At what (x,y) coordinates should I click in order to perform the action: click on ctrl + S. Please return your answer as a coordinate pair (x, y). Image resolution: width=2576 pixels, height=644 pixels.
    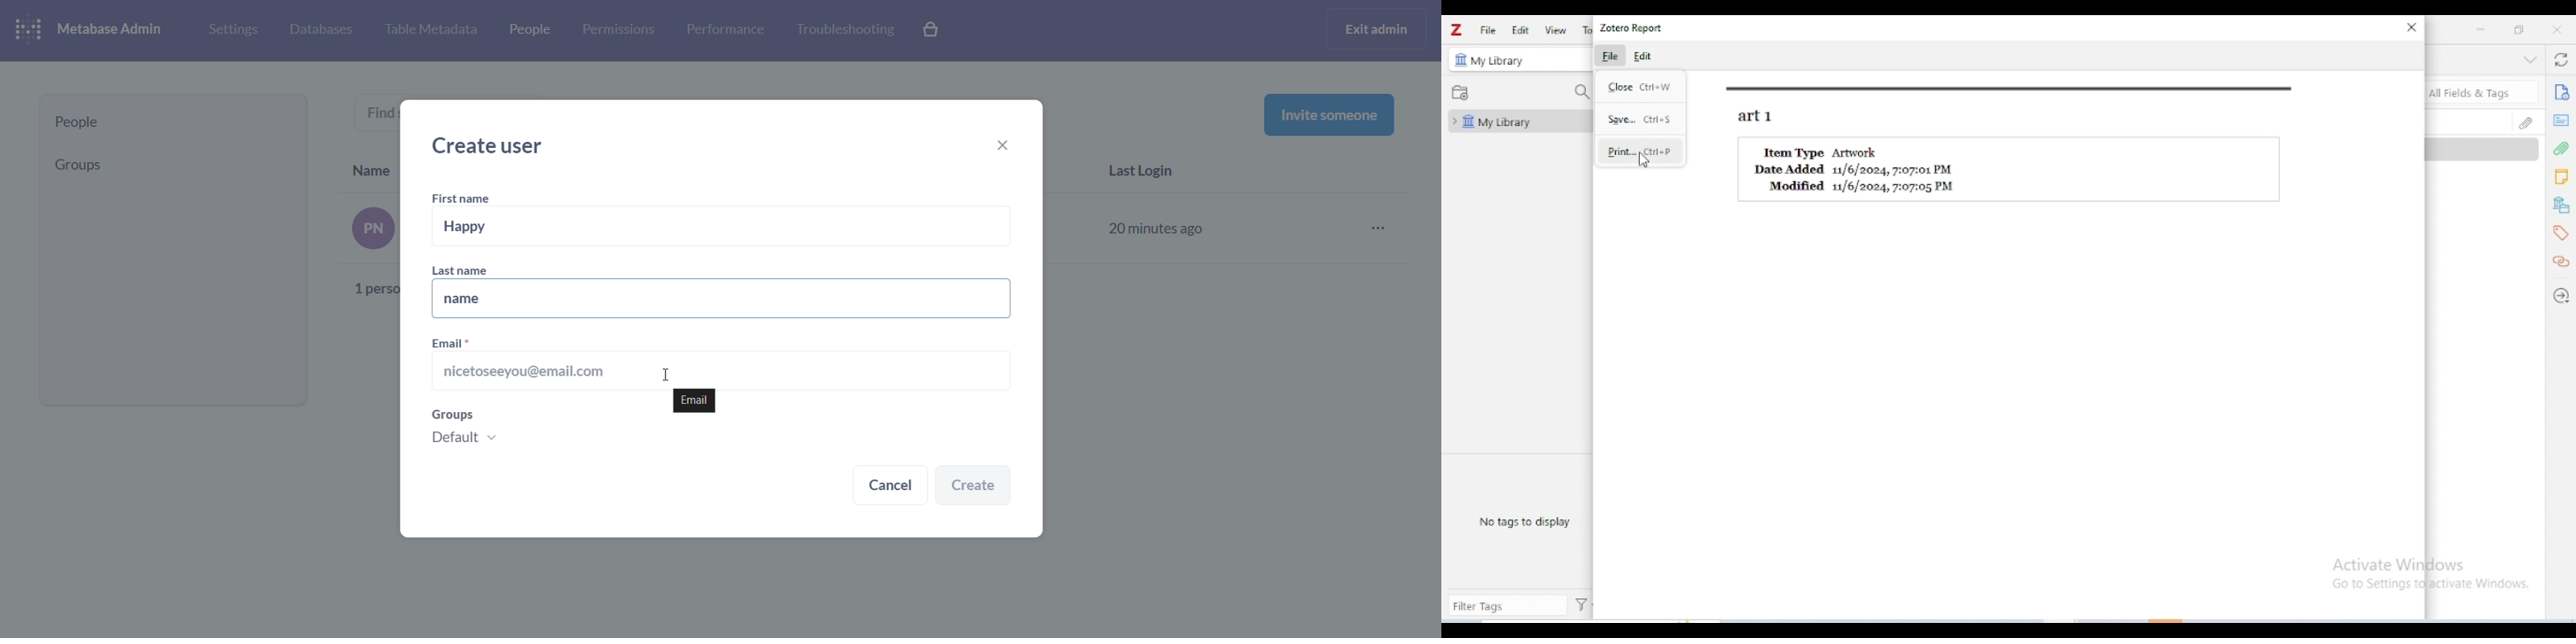
    Looking at the image, I should click on (1659, 119).